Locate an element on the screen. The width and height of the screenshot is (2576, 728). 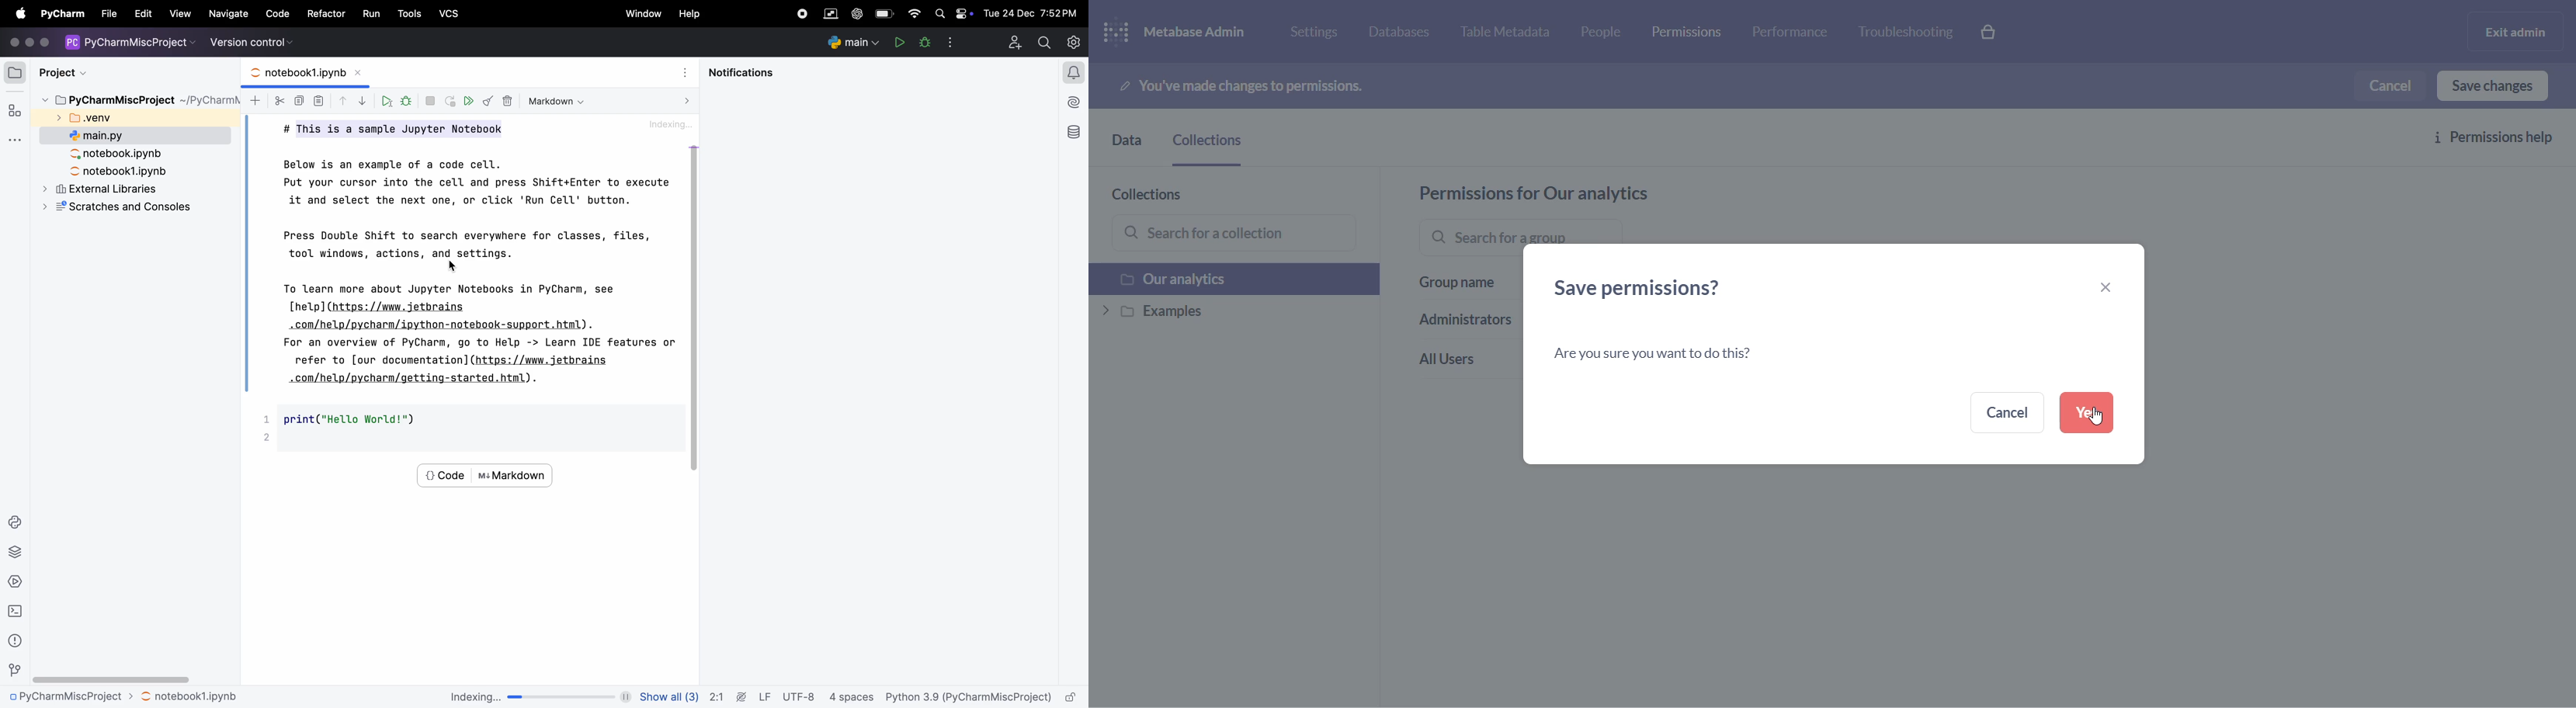
text is located at coordinates (1663, 356).